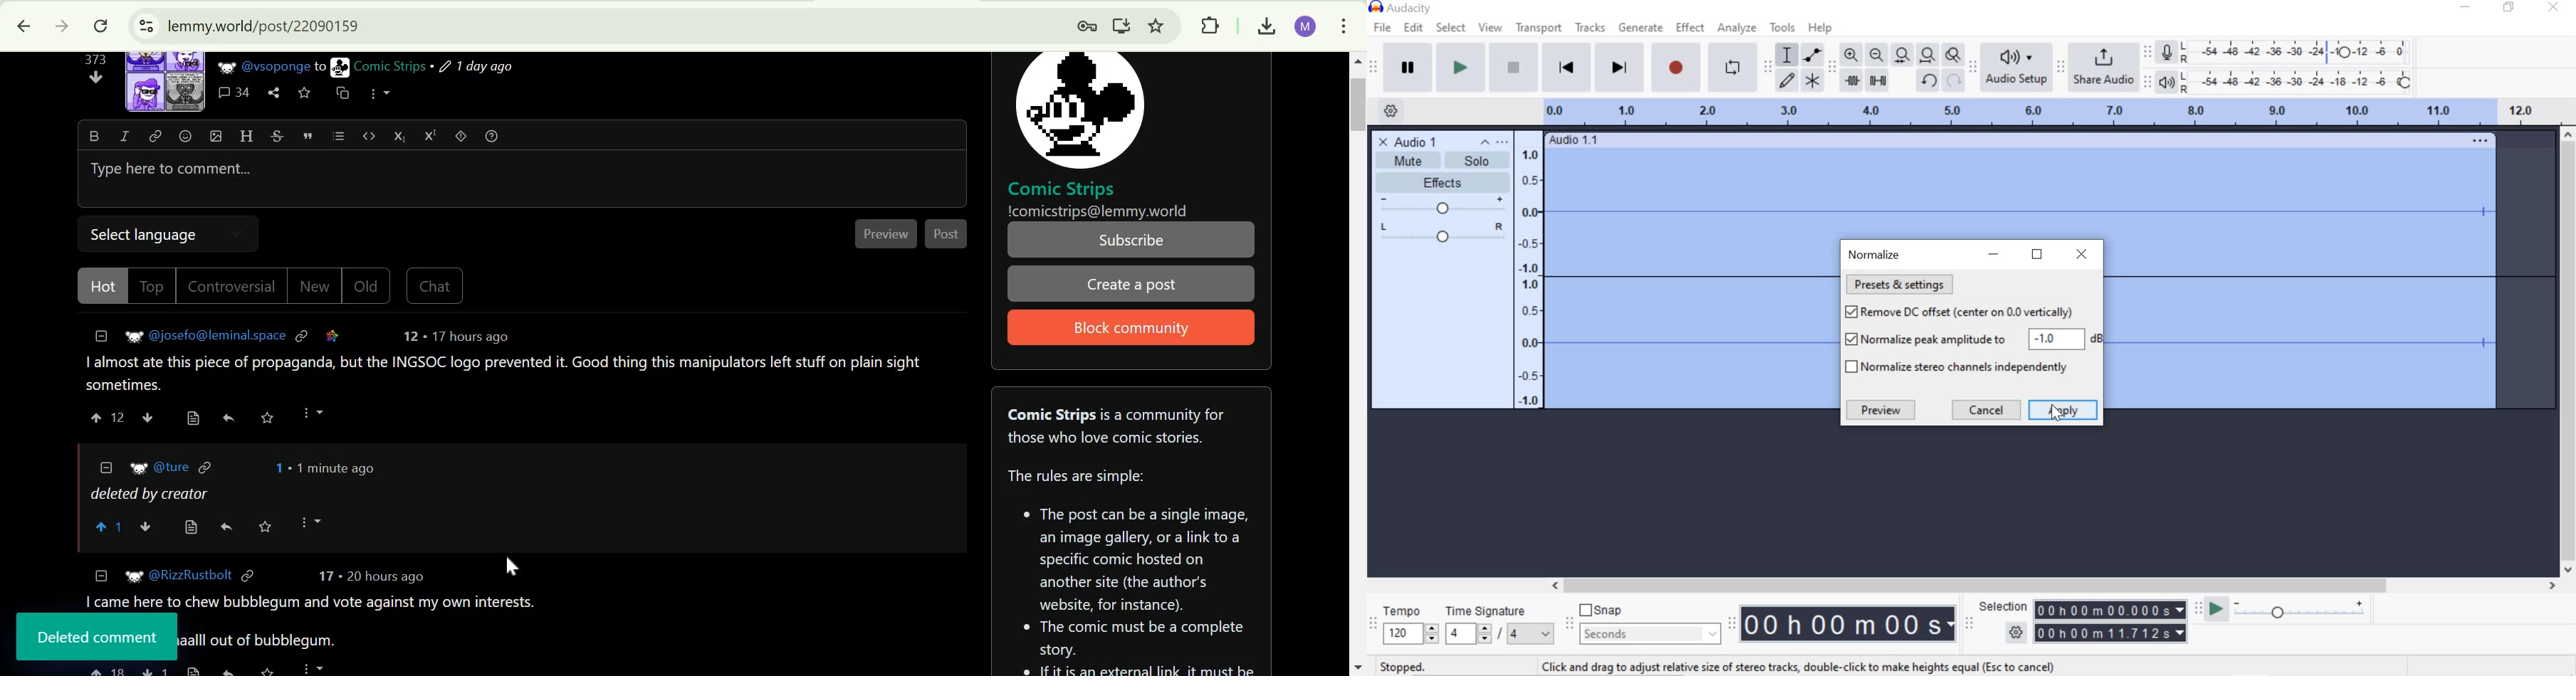 The width and height of the screenshot is (2576, 700). What do you see at coordinates (1732, 69) in the screenshot?
I see `Enable Looping` at bounding box center [1732, 69].